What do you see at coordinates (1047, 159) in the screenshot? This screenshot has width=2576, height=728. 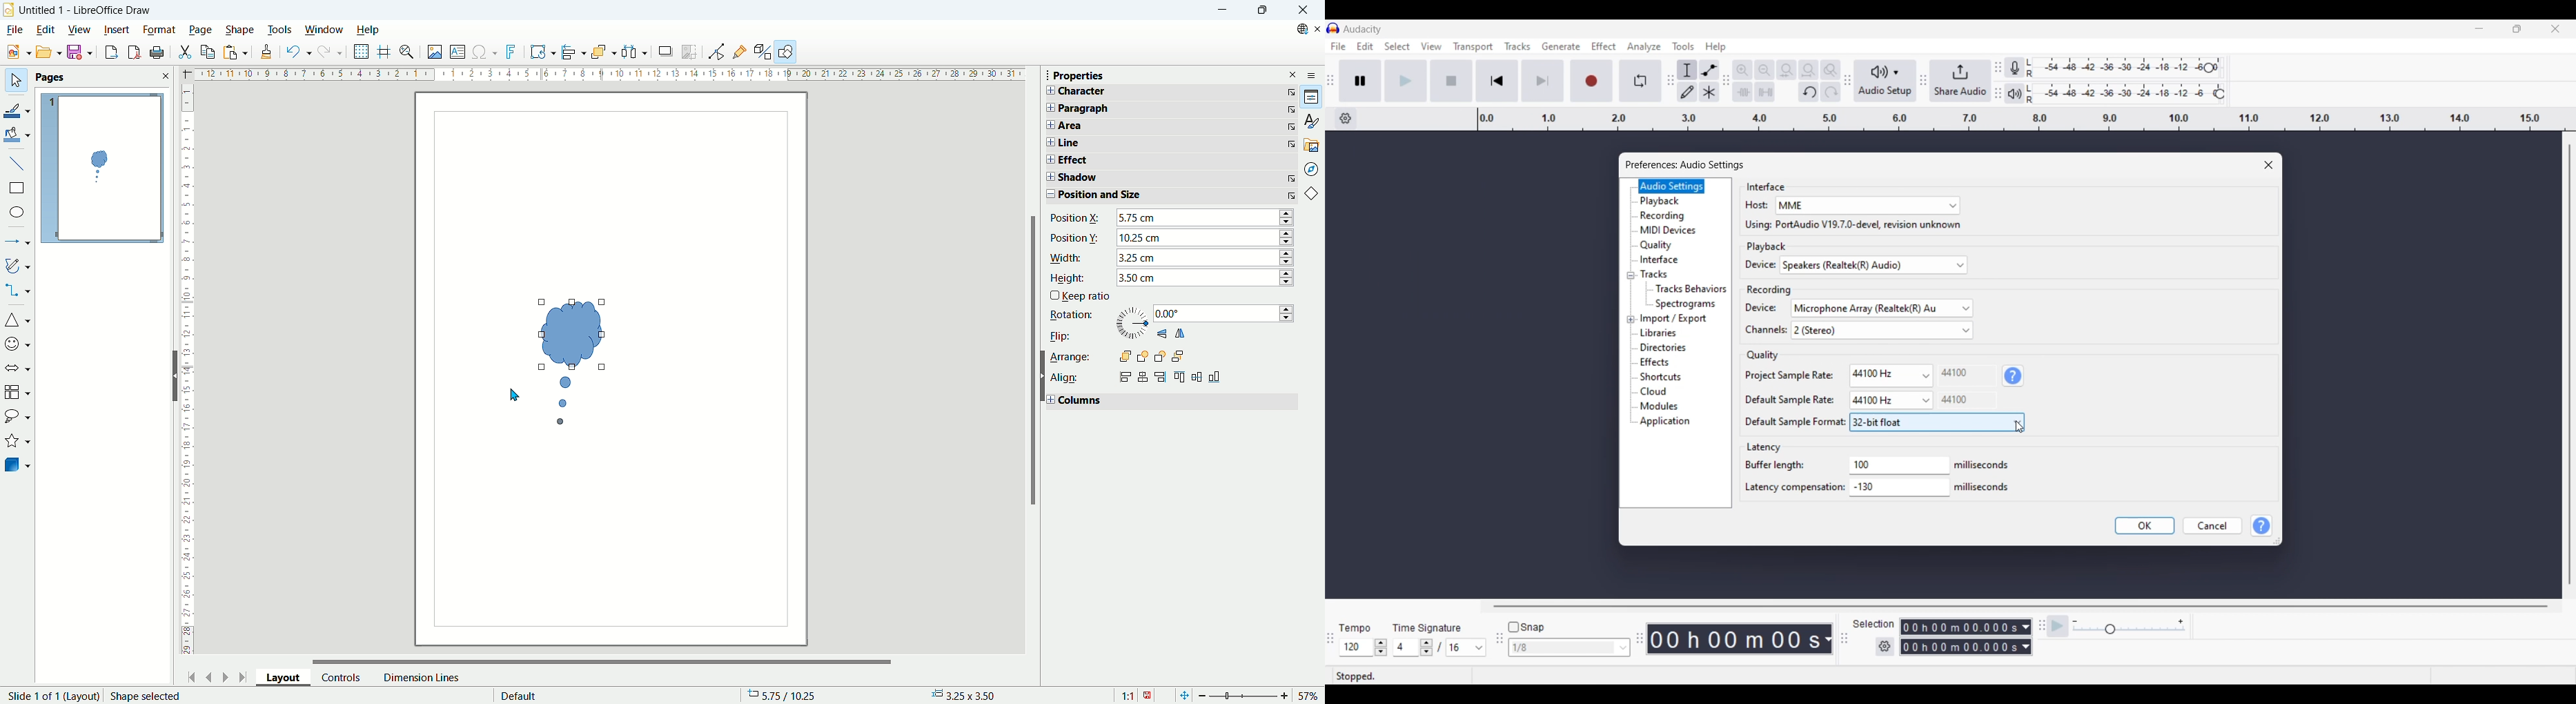 I see `Expand` at bounding box center [1047, 159].